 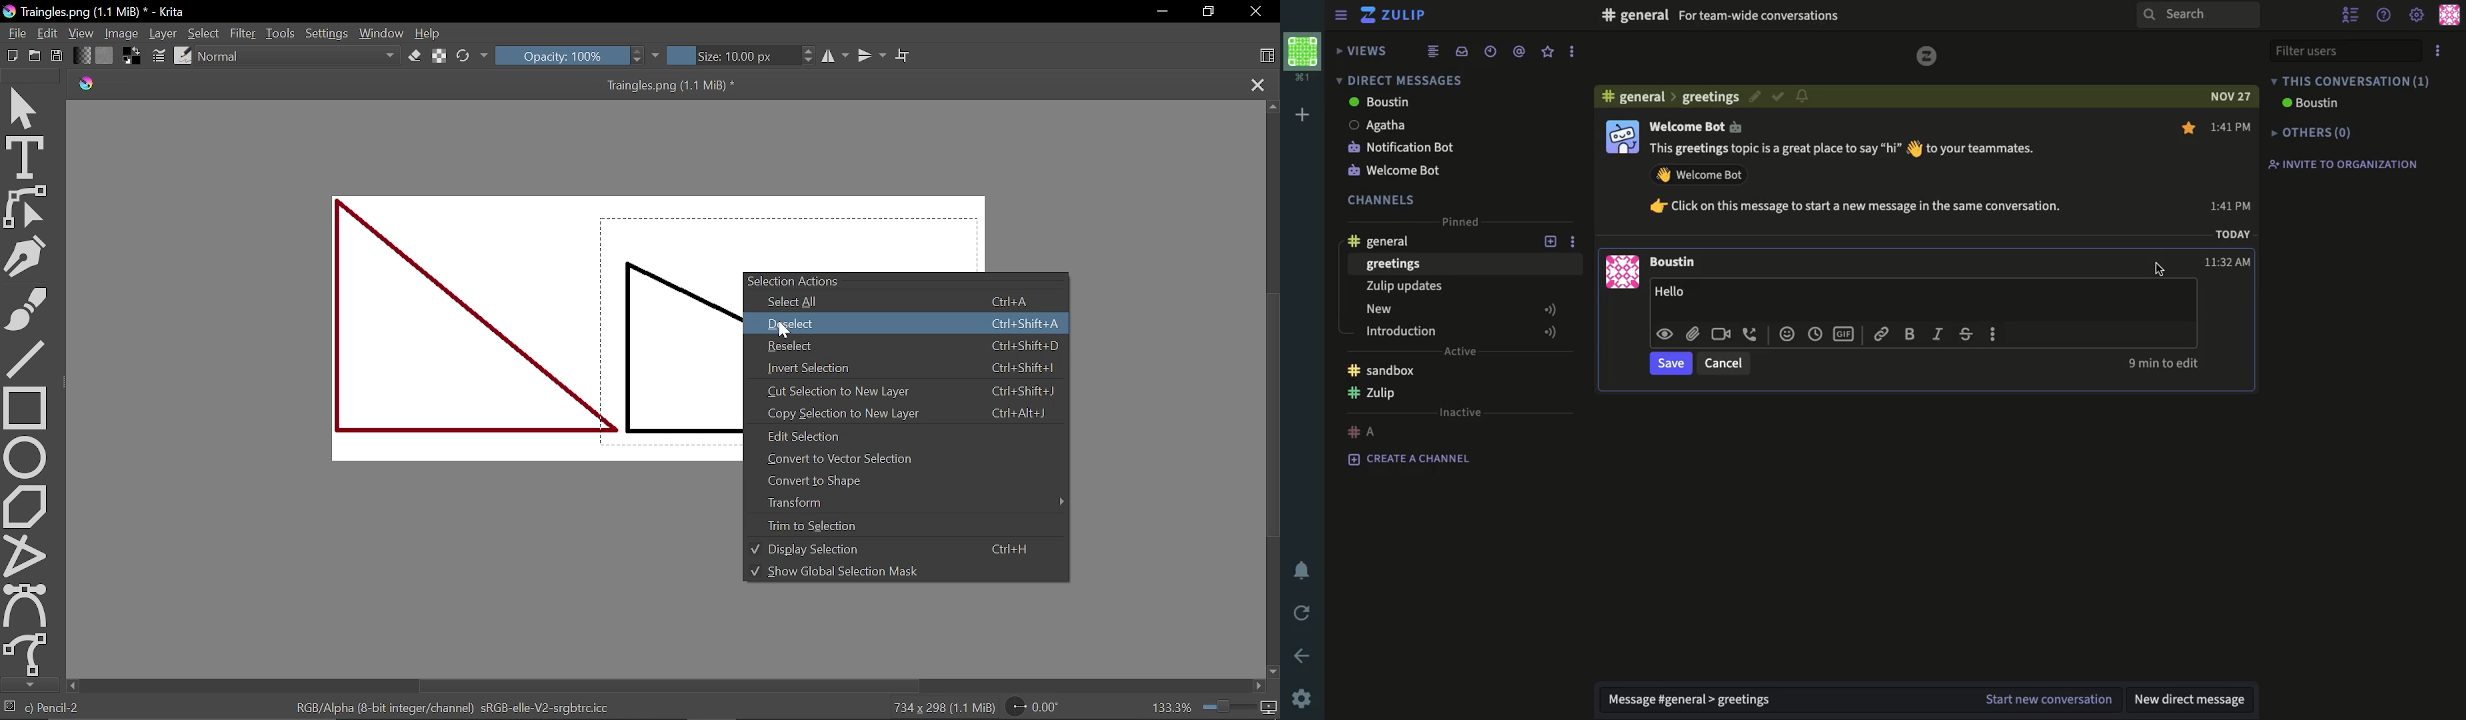 What do you see at coordinates (382, 33) in the screenshot?
I see `Window` at bounding box center [382, 33].